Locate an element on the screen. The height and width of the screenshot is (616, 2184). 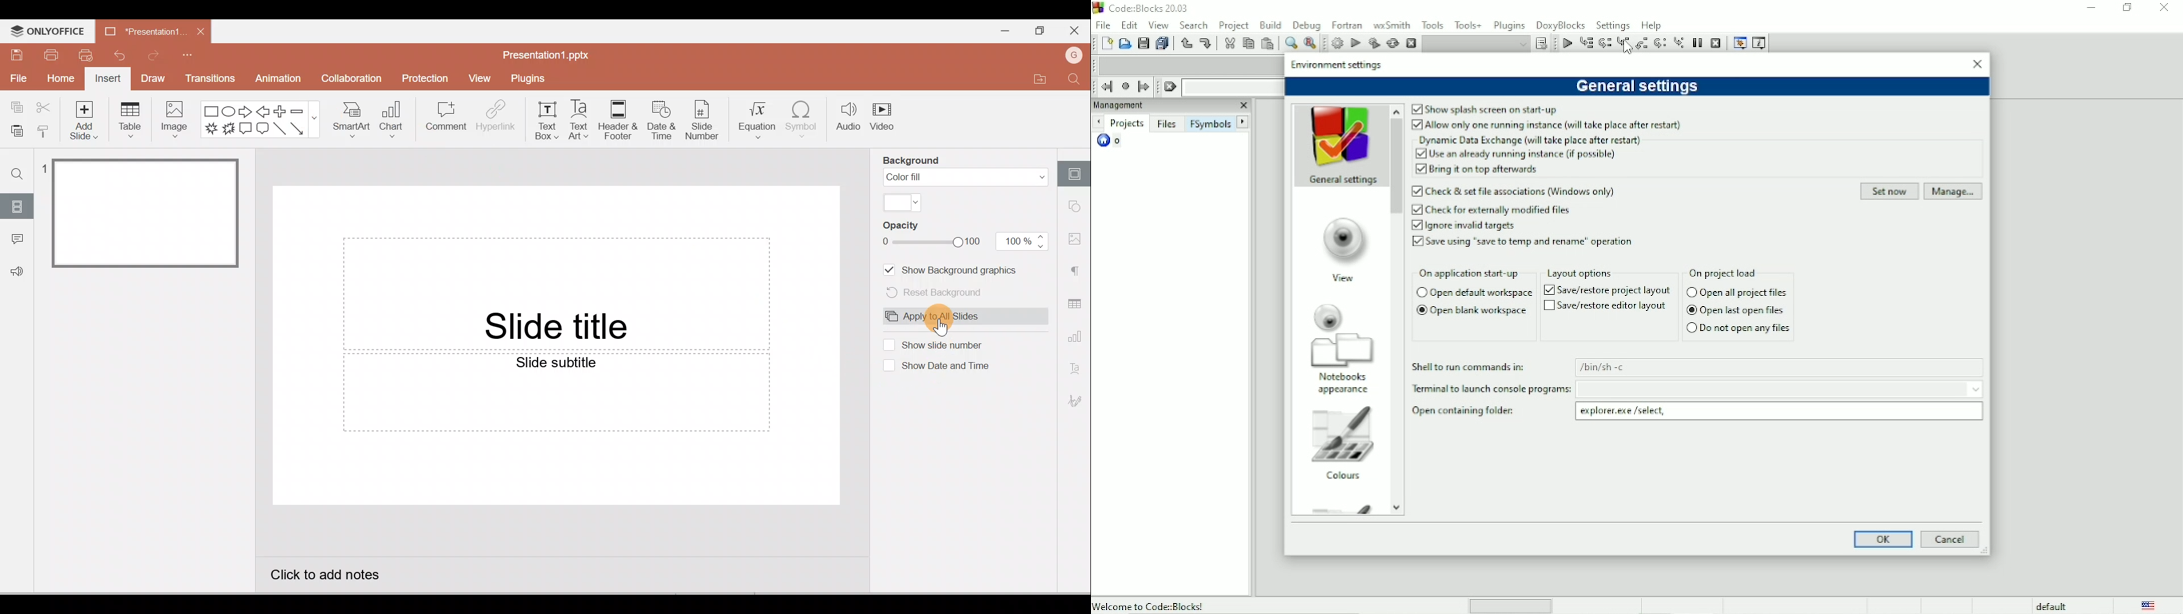
Ellipse is located at coordinates (229, 110).